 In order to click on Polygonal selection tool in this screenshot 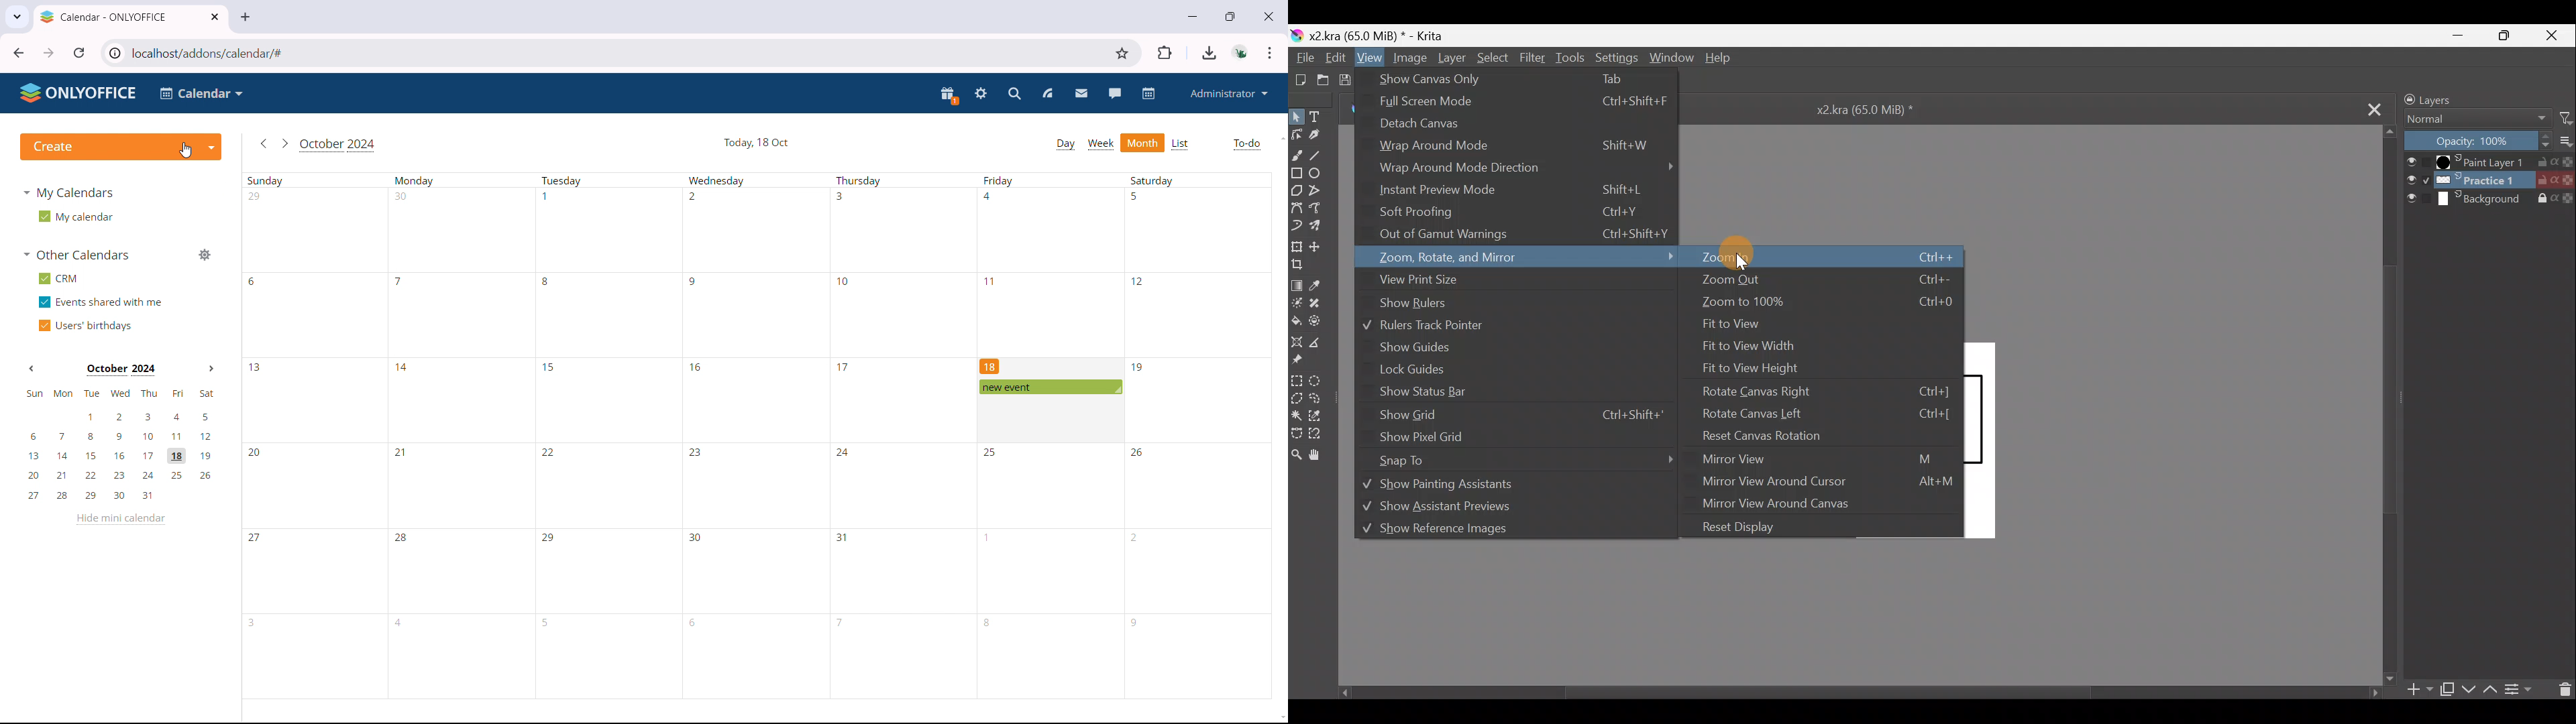, I will do `click(1296, 398)`.